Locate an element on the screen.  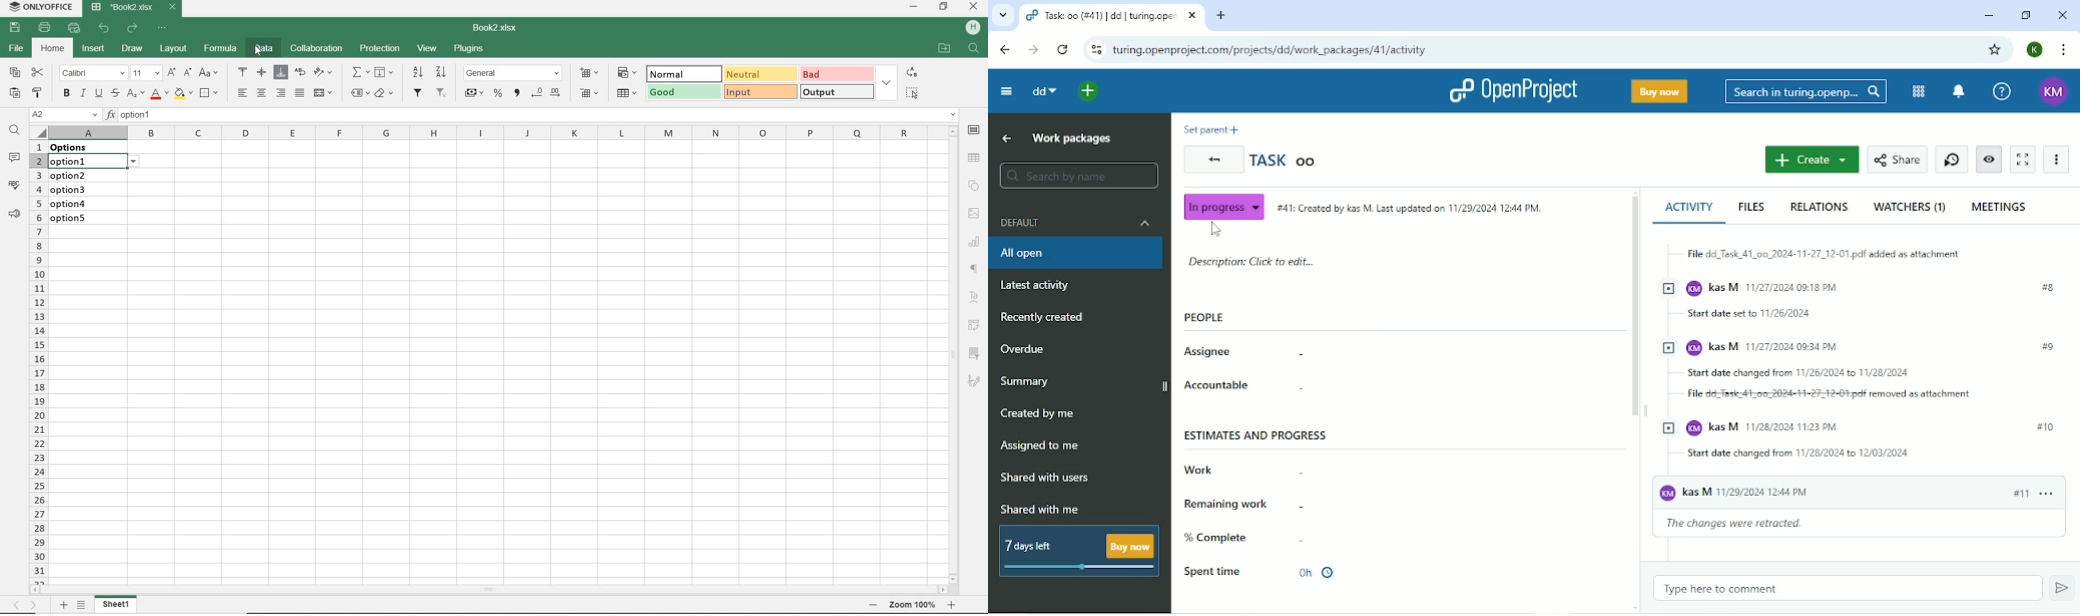
DRAW is located at coordinates (132, 48).